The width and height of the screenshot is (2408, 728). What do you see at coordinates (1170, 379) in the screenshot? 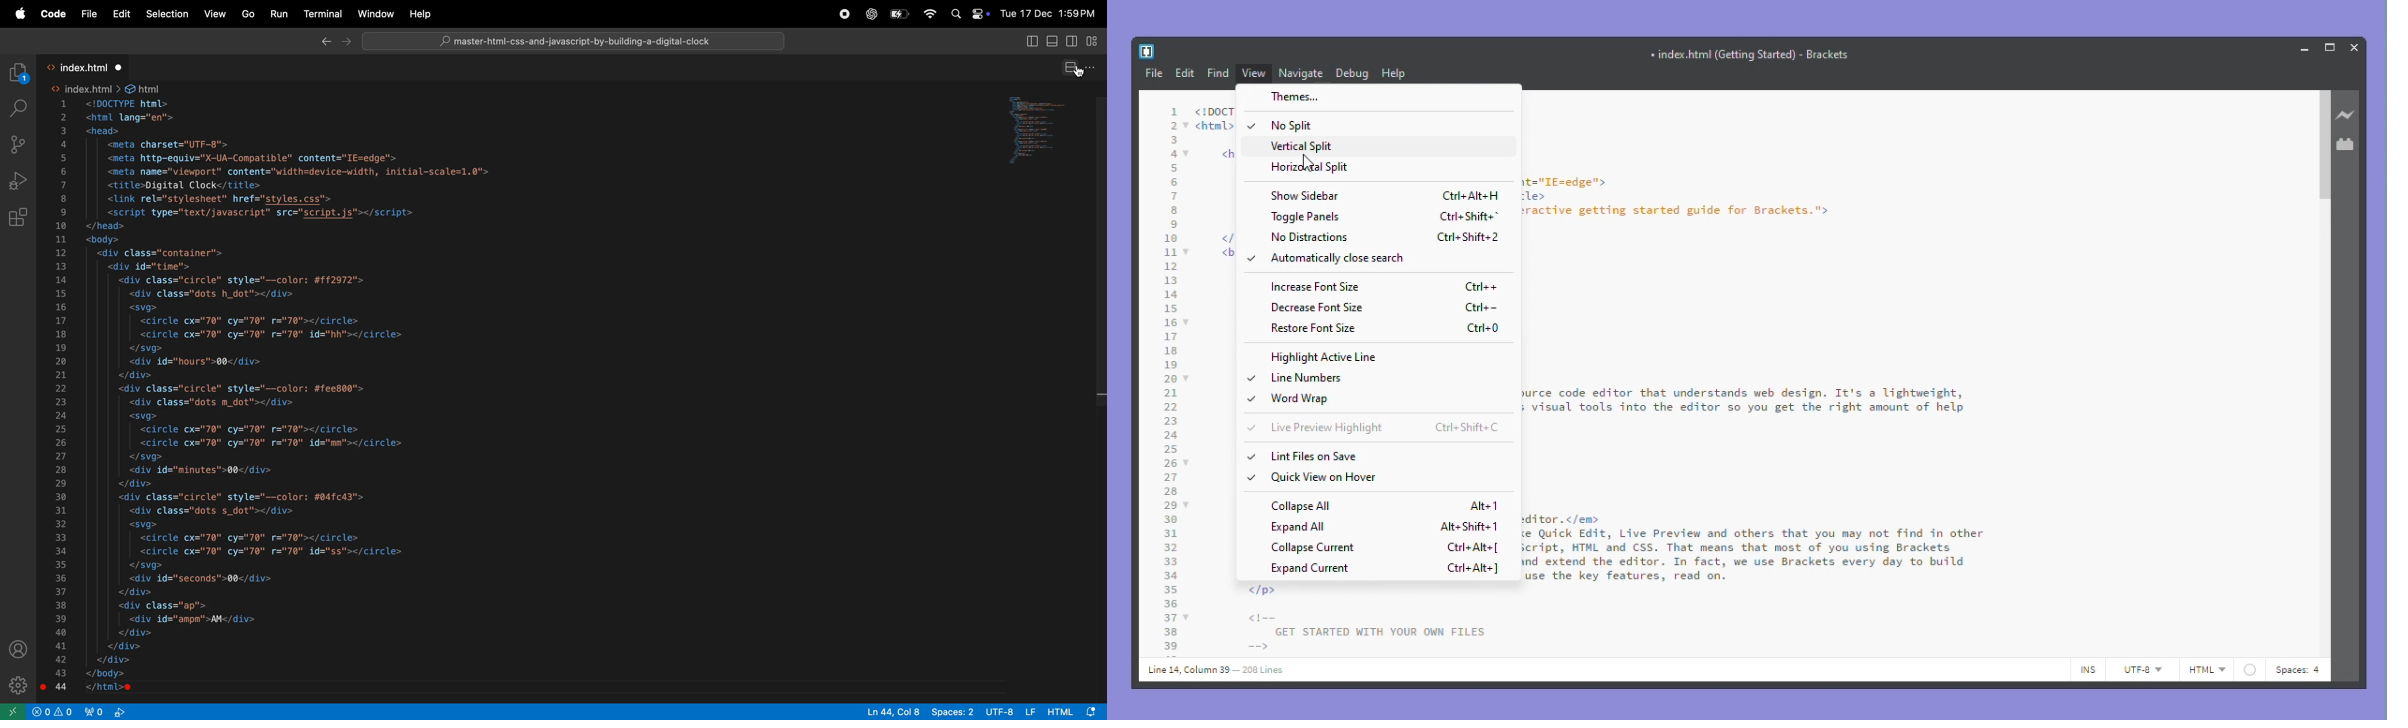
I see `20` at bounding box center [1170, 379].